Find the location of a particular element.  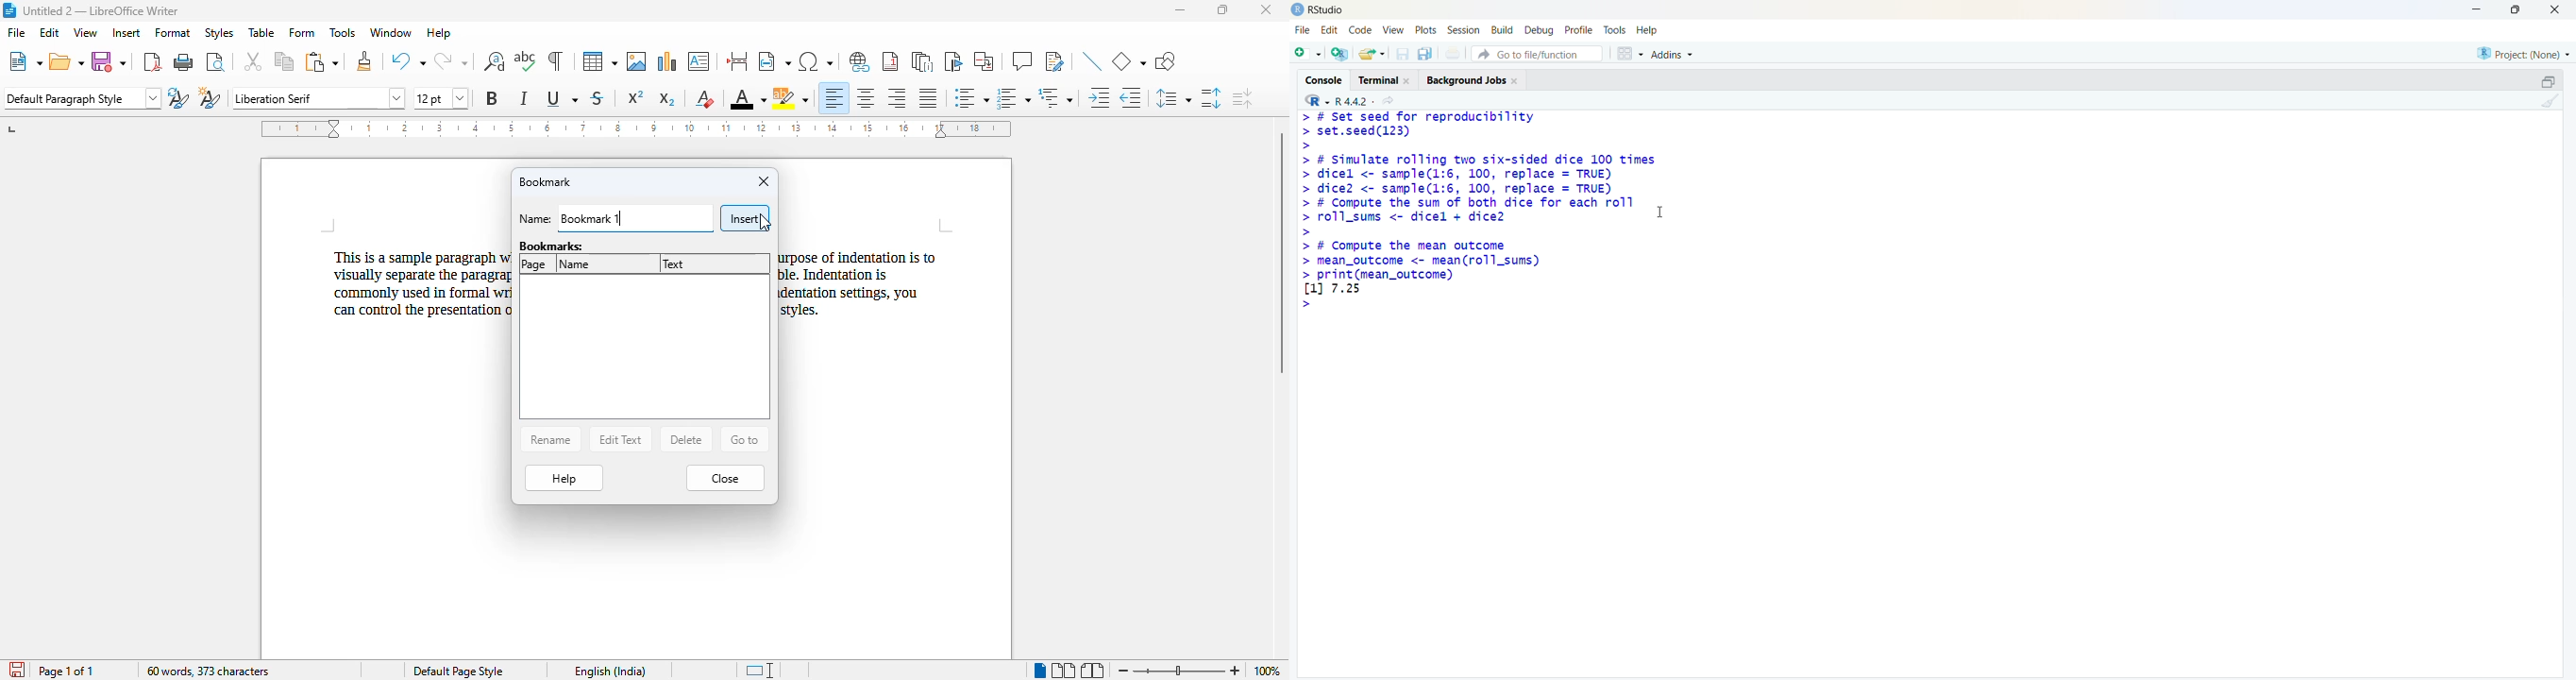

export directly as PDF is located at coordinates (153, 61).